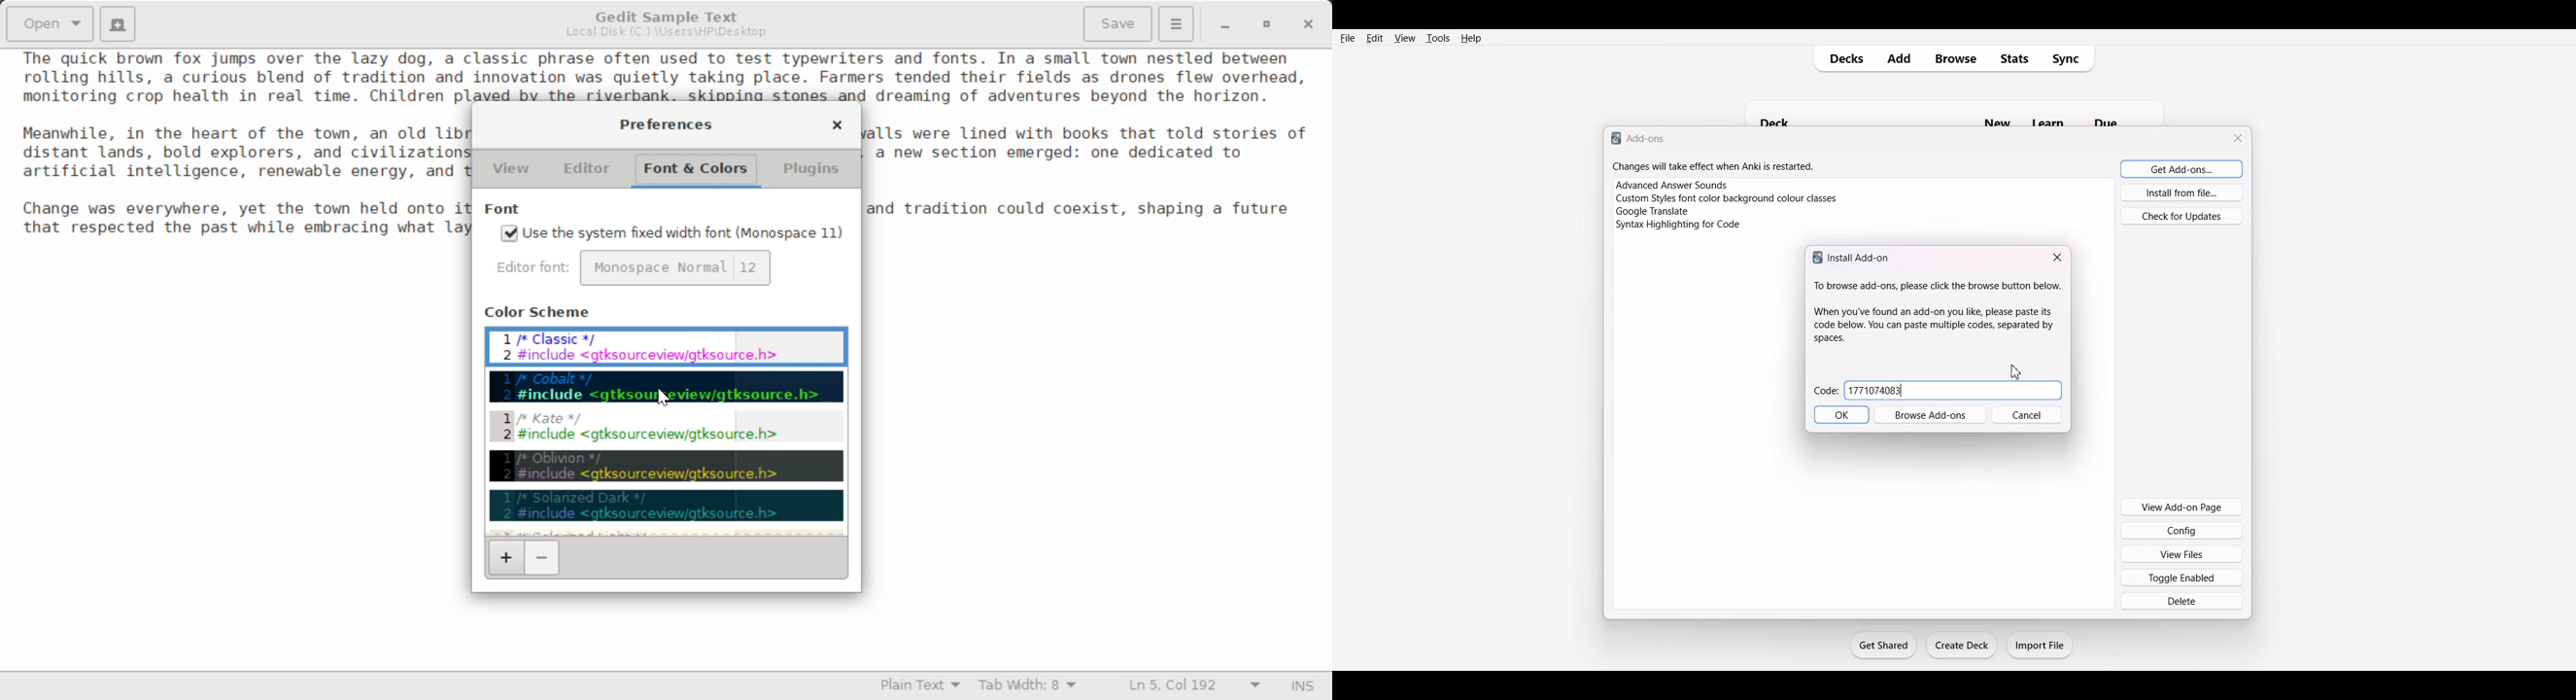  I want to click on Remove Scheme, so click(541, 558).